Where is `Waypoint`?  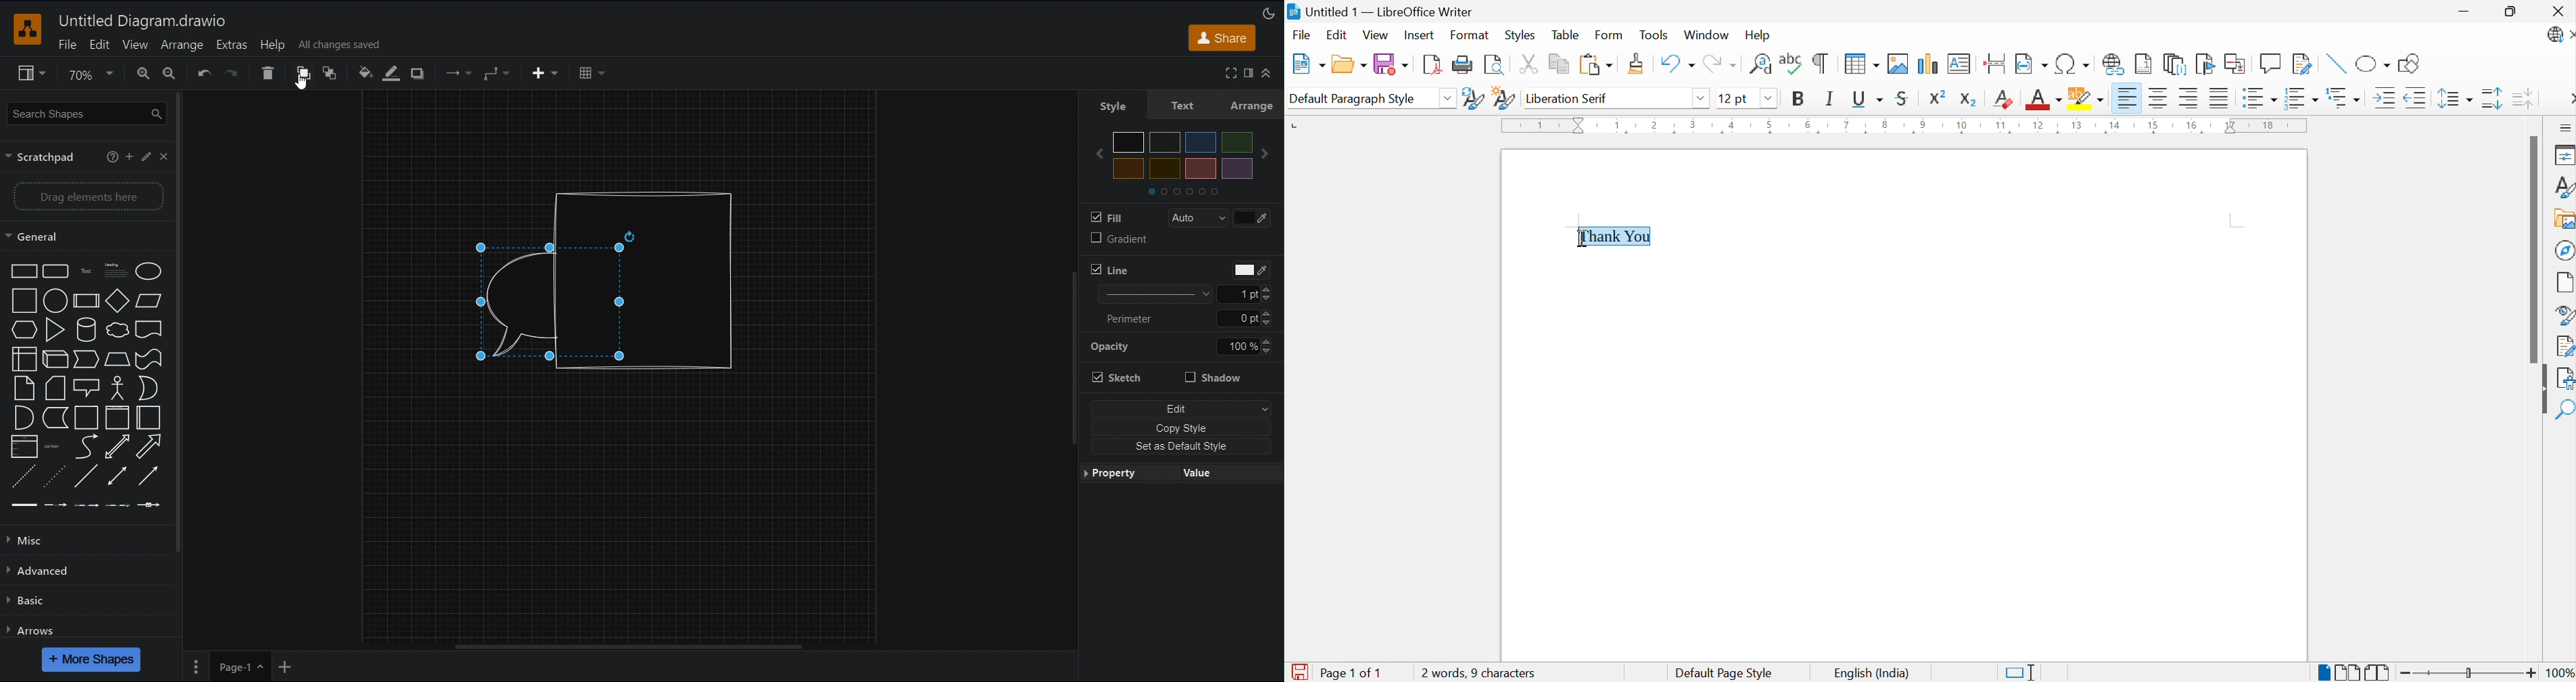
Waypoint is located at coordinates (498, 73).